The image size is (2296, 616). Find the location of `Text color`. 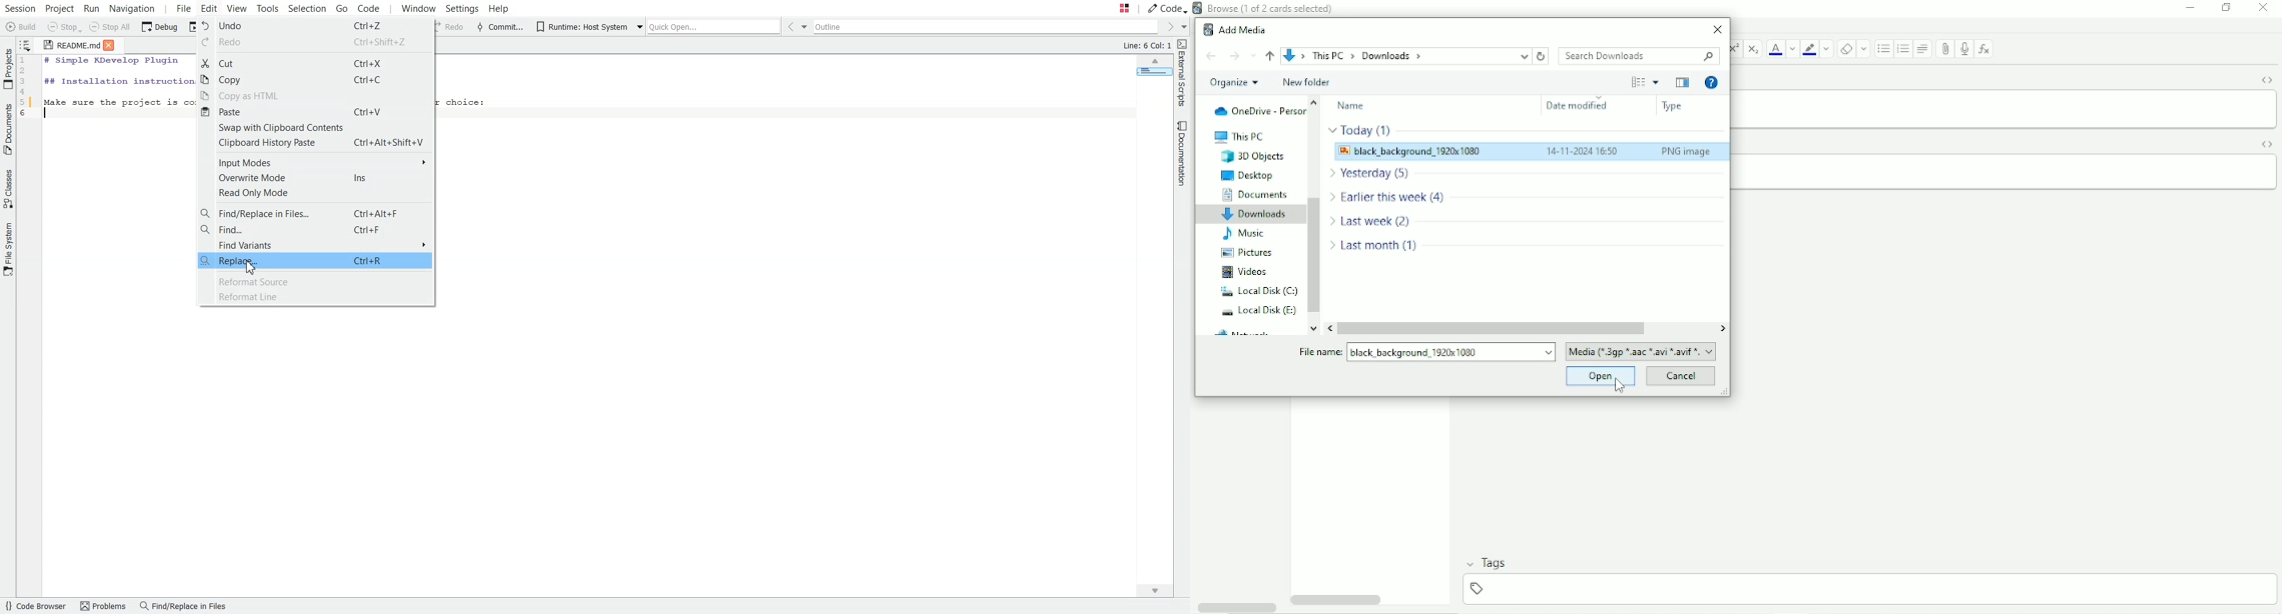

Text color is located at coordinates (1775, 50).